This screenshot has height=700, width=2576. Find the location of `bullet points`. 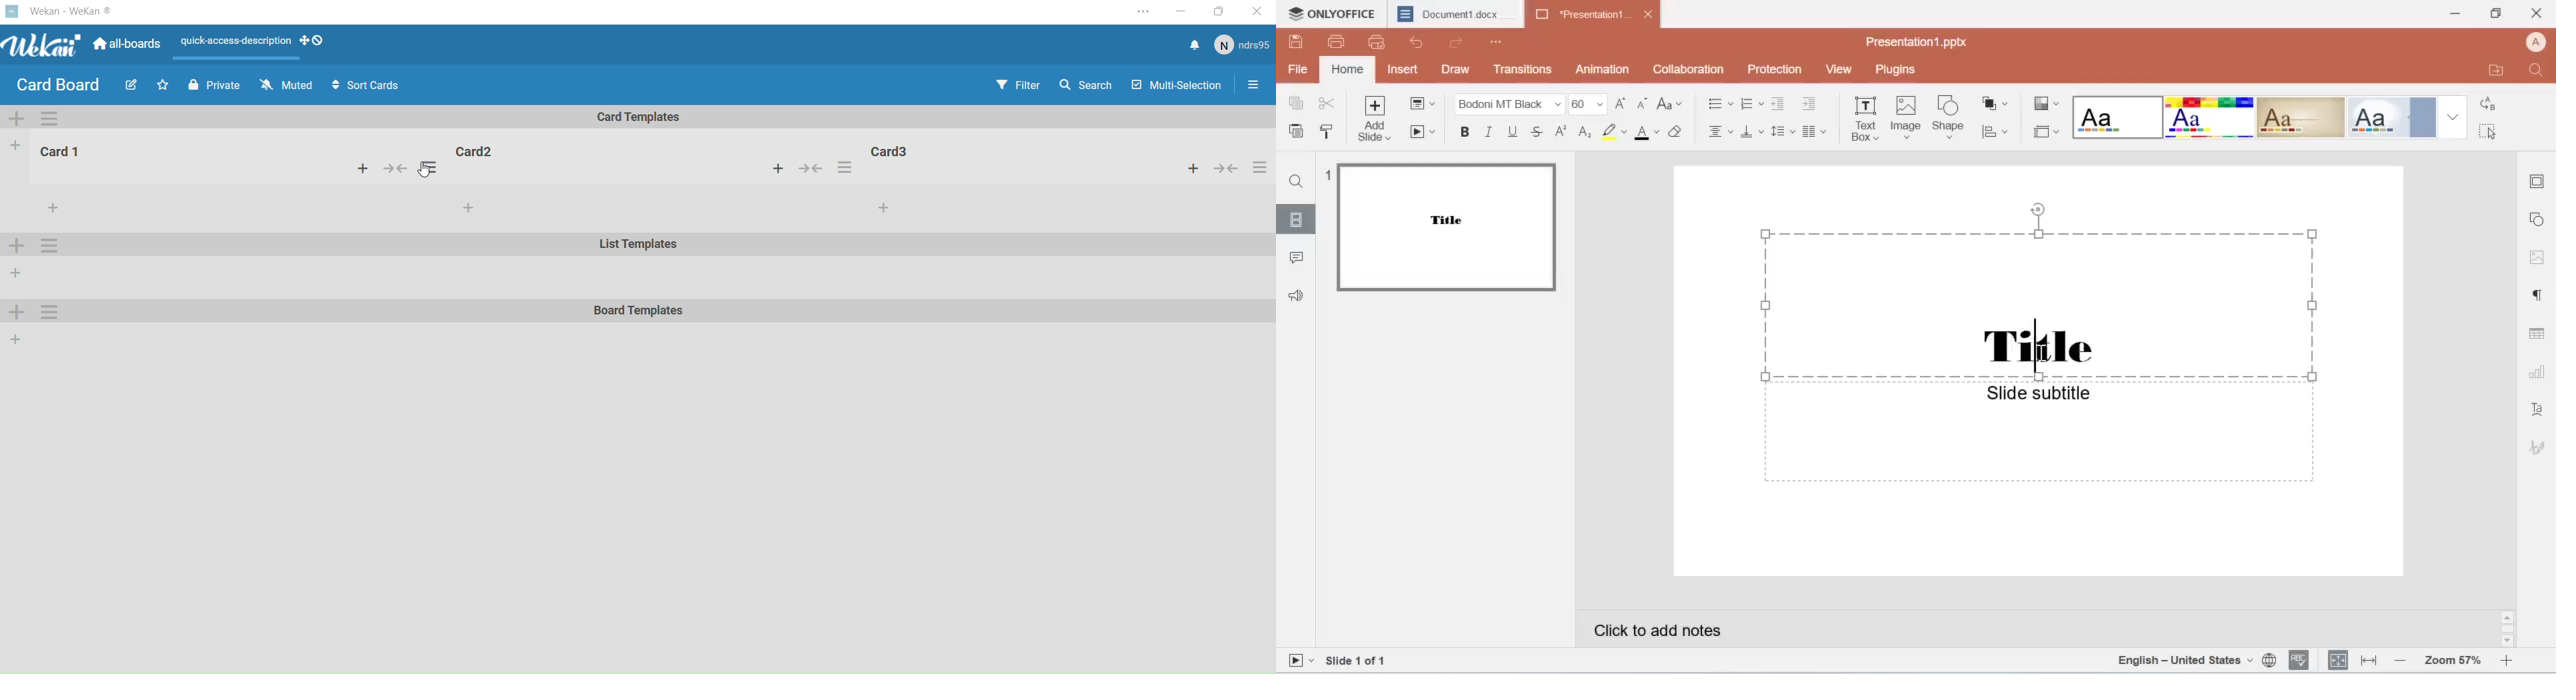

bullet points is located at coordinates (1714, 104).